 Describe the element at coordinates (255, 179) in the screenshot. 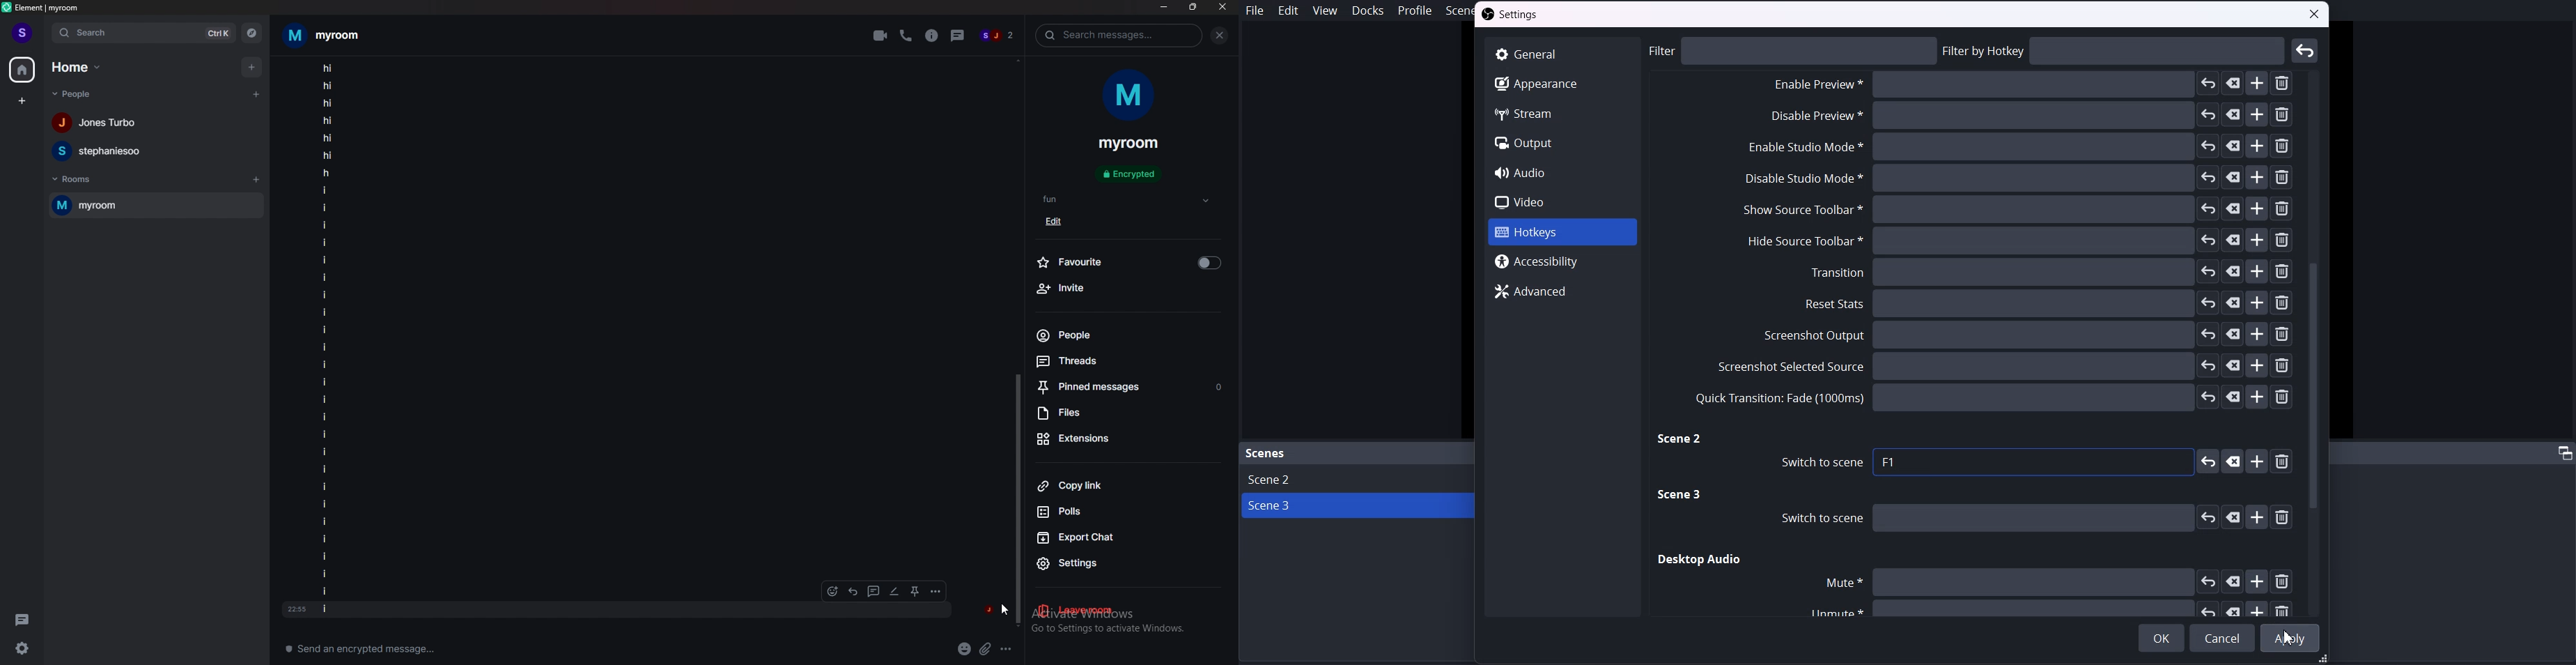

I see `add room` at that location.